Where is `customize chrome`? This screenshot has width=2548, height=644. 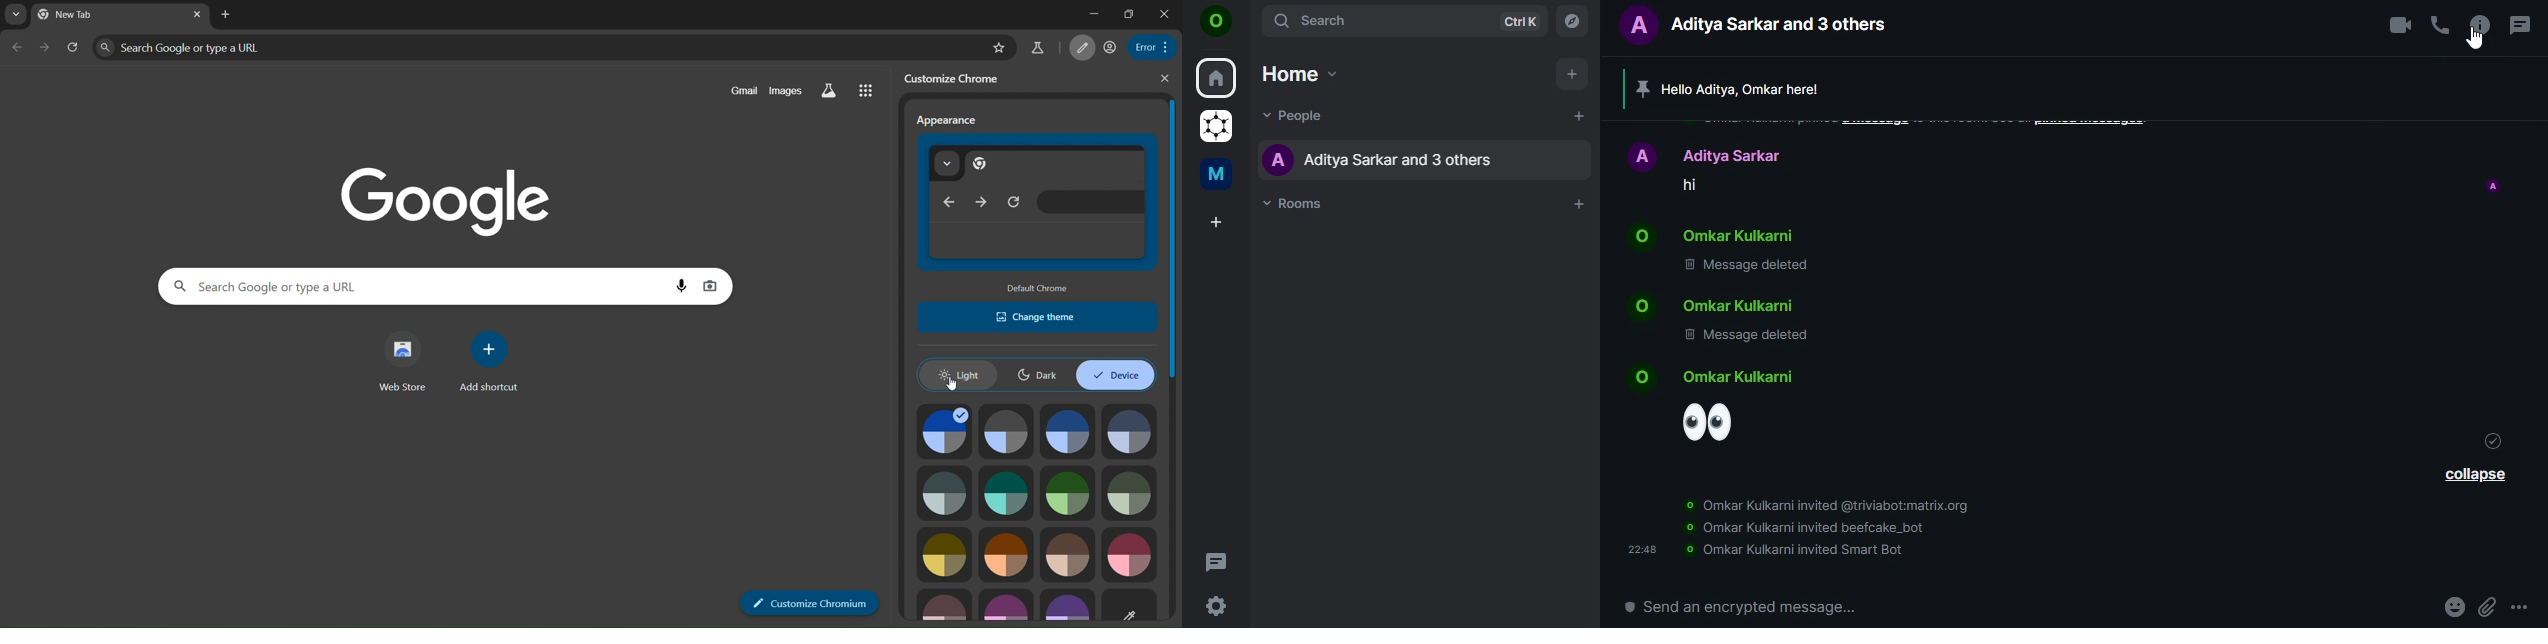
customize chrome is located at coordinates (957, 79).